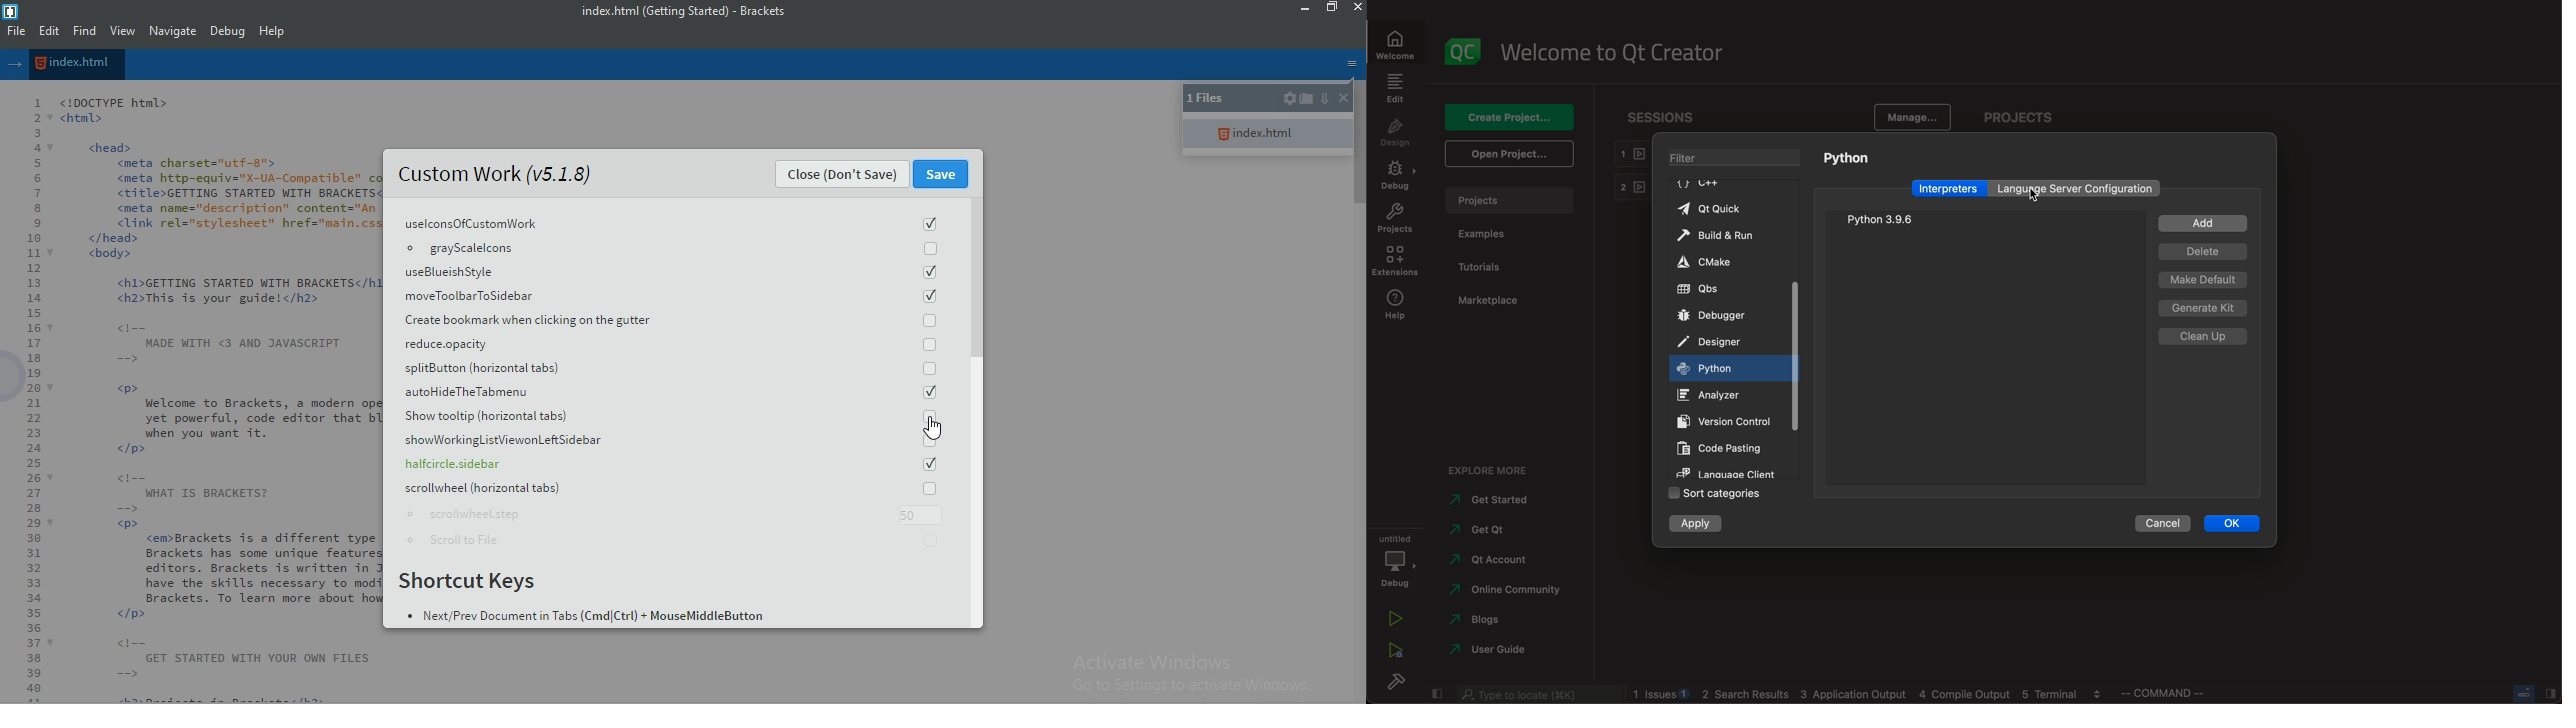 The image size is (2576, 728). I want to click on edit, so click(1394, 89).